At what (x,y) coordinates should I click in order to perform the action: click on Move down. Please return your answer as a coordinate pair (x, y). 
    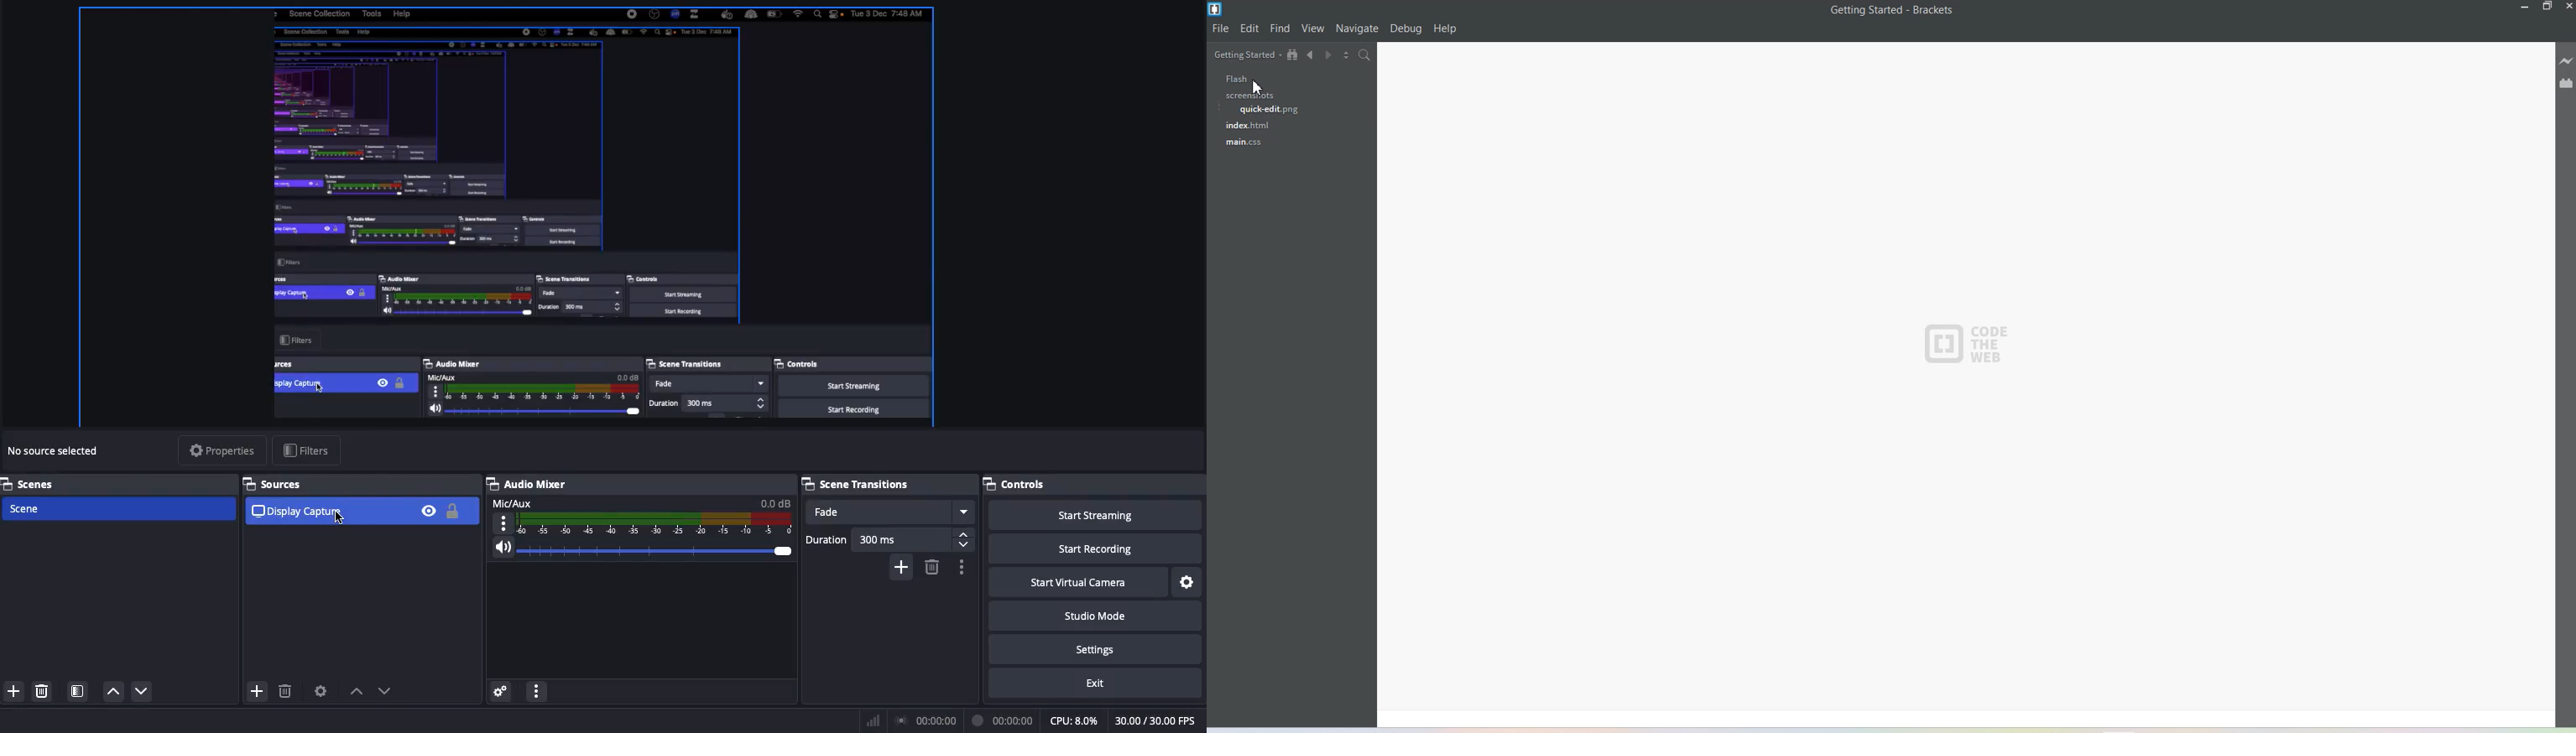
    Looking at the image, I should click on (143, 690).